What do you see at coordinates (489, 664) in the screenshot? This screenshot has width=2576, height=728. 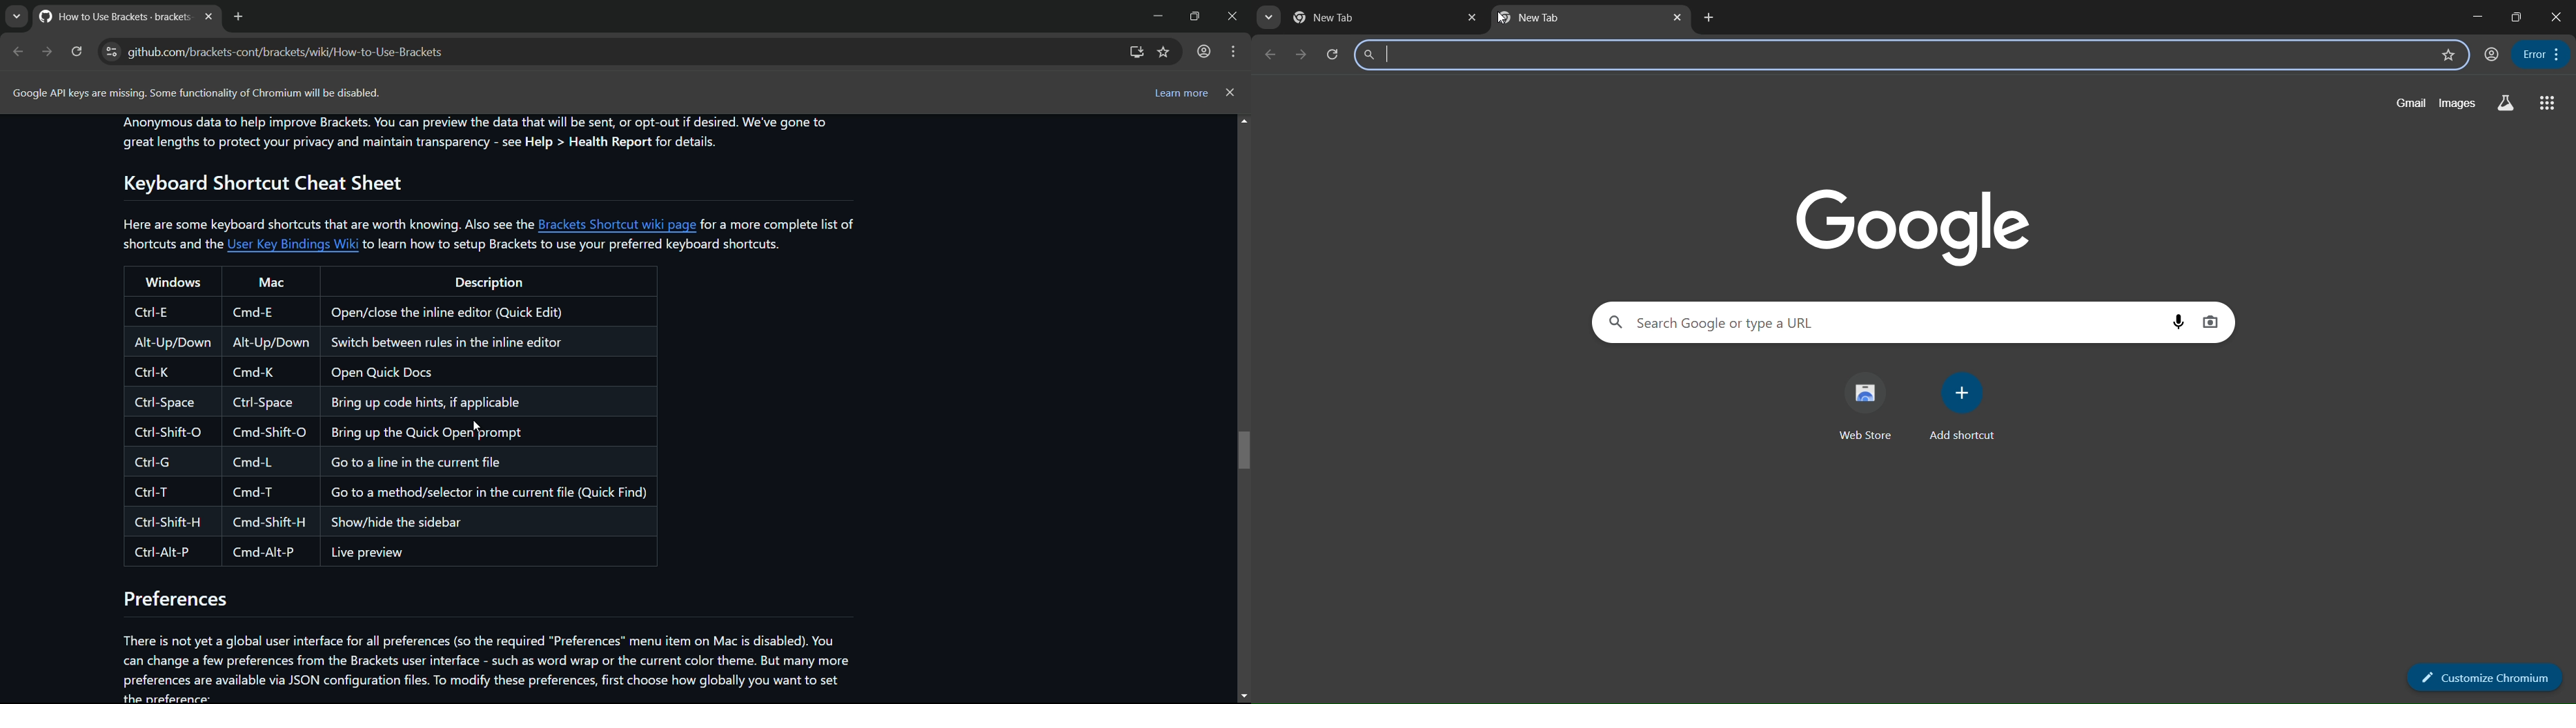 I see `There is not yet a global user interface for all preferences (so the required “Preferences” menu item on Mac is disabled). You
can change a few preferences from the Brackets user interface - such as word wrap or the current color theme. But many more
preferences are available via JSON configuration files. To modify these preferences, first choose how globally you want to set
the nrafaram ea:` at bounding box center [489, 664].